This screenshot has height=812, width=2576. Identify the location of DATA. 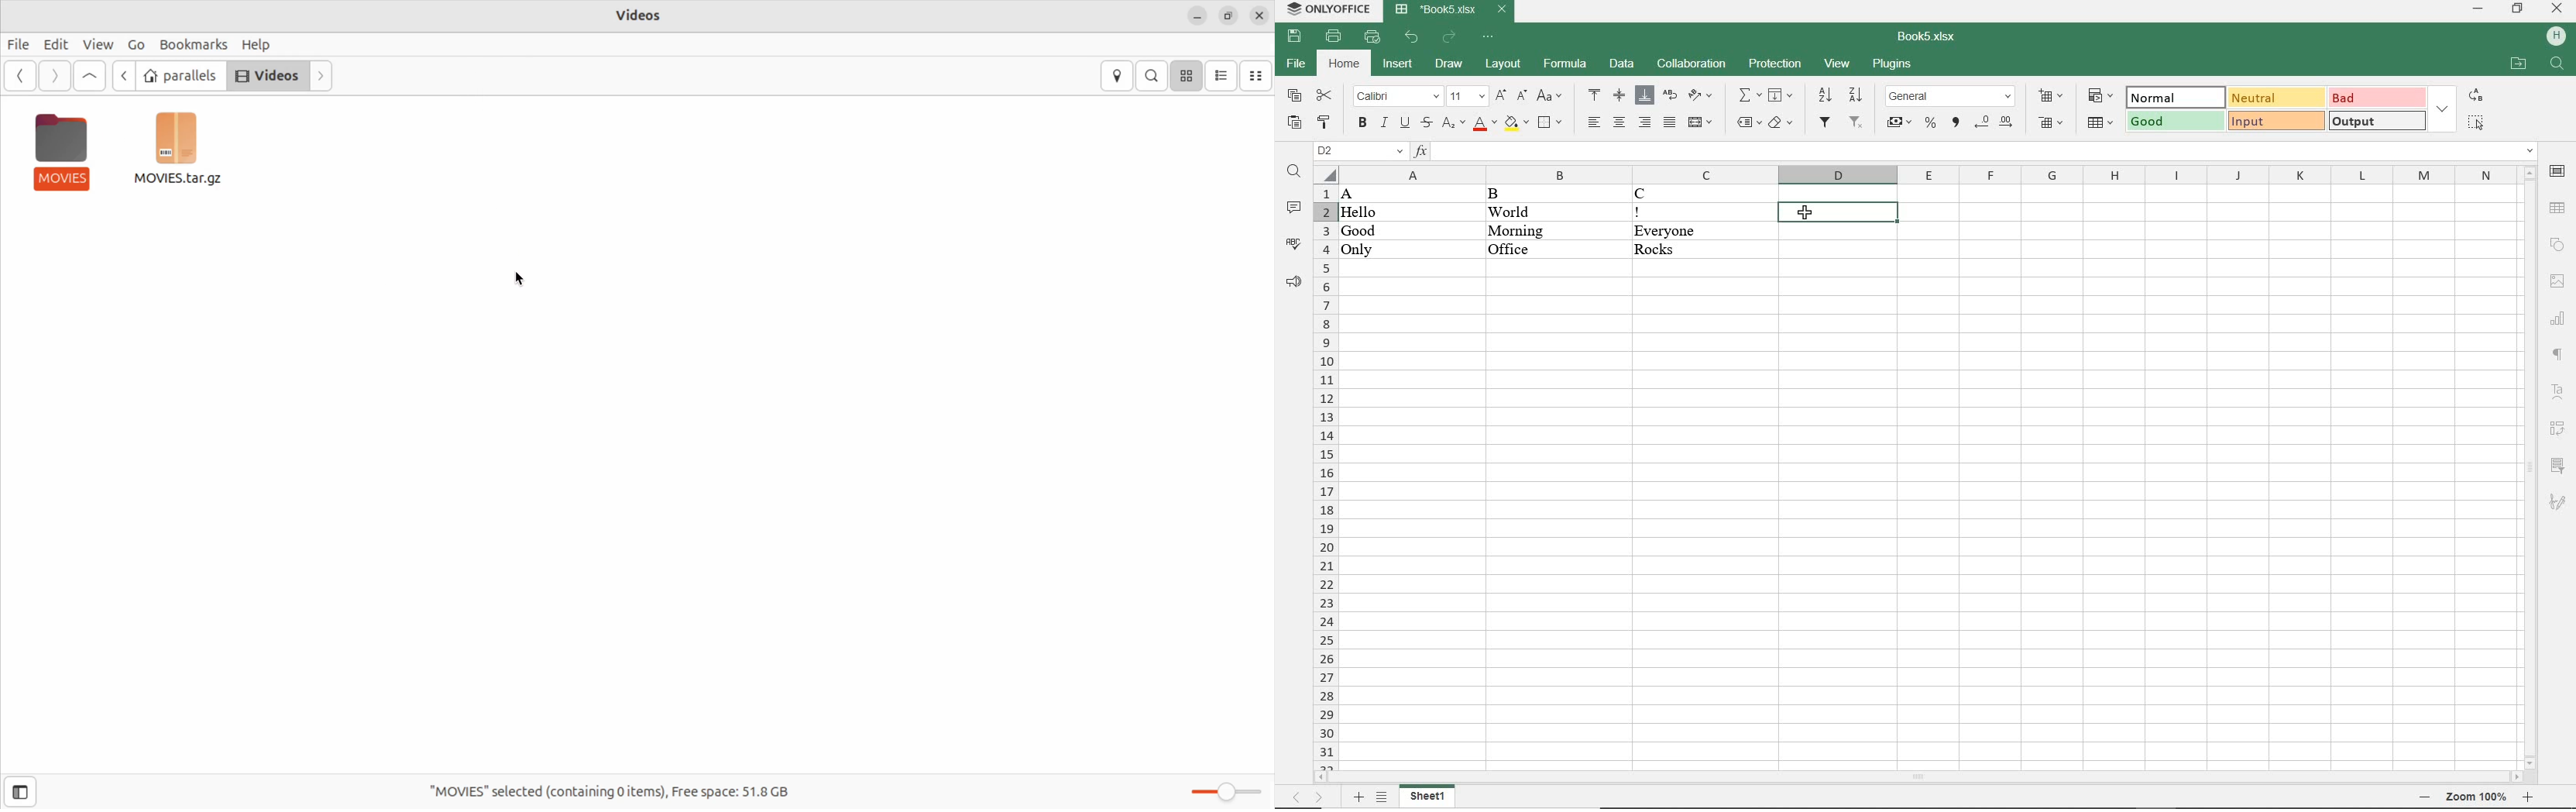
(1619, 64).